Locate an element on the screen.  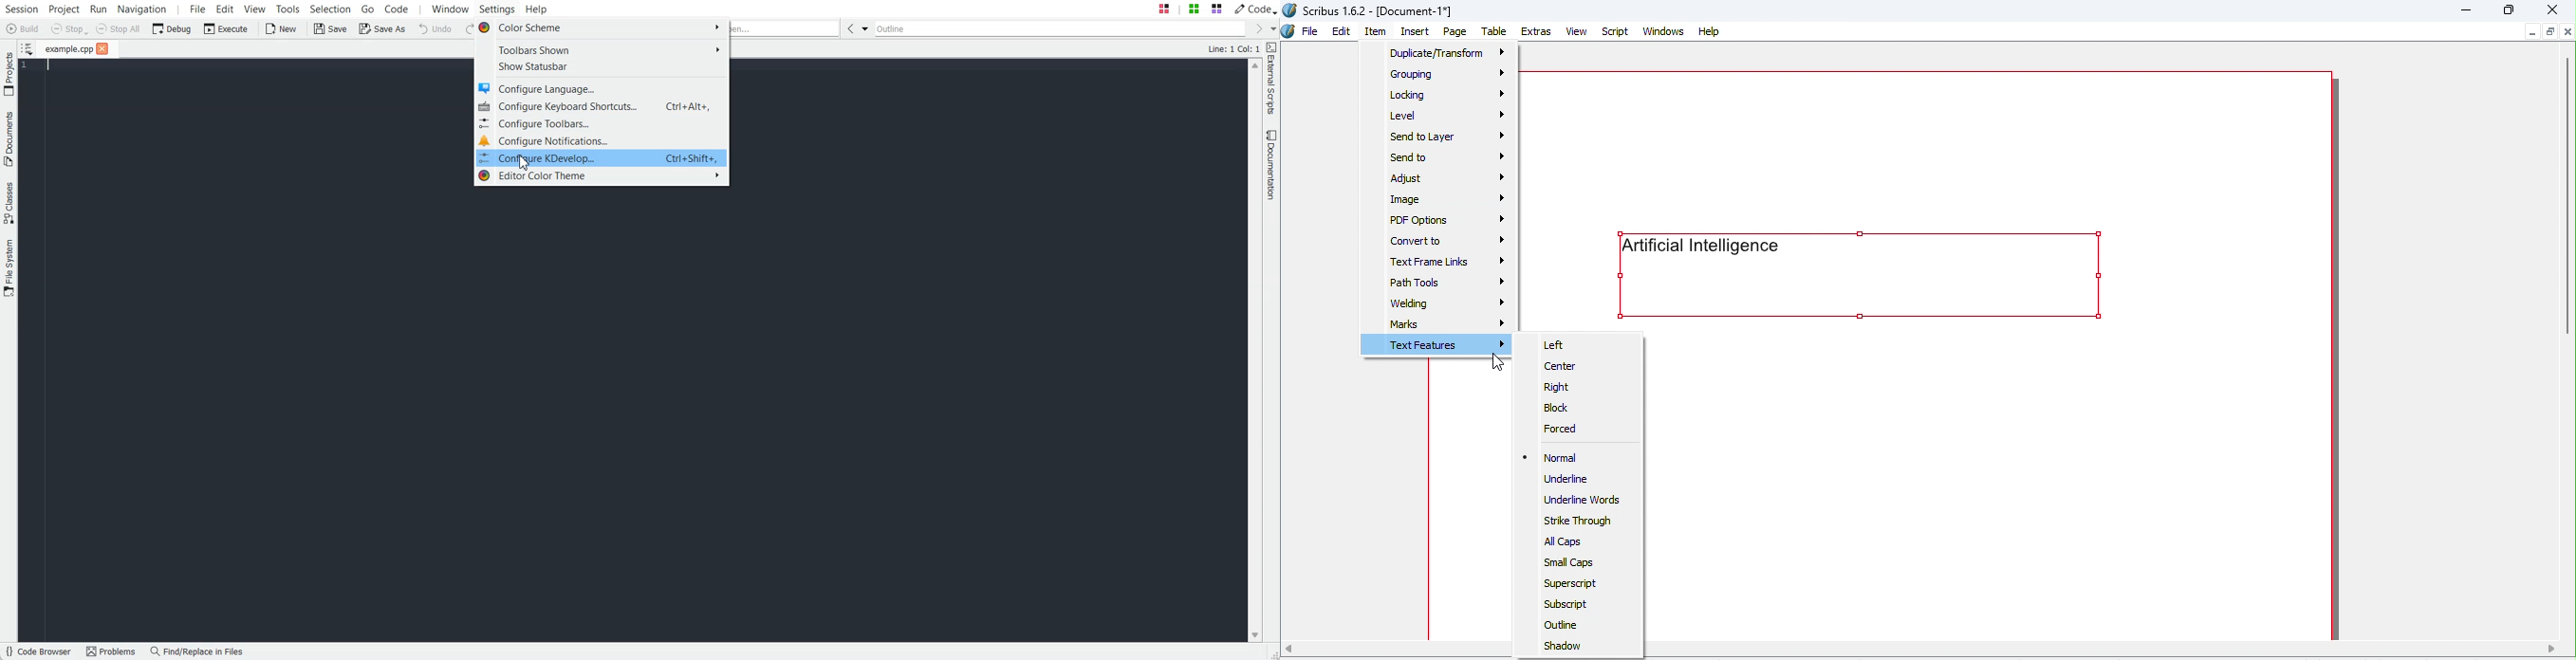
Locking is located at coordinates (1447, 92).